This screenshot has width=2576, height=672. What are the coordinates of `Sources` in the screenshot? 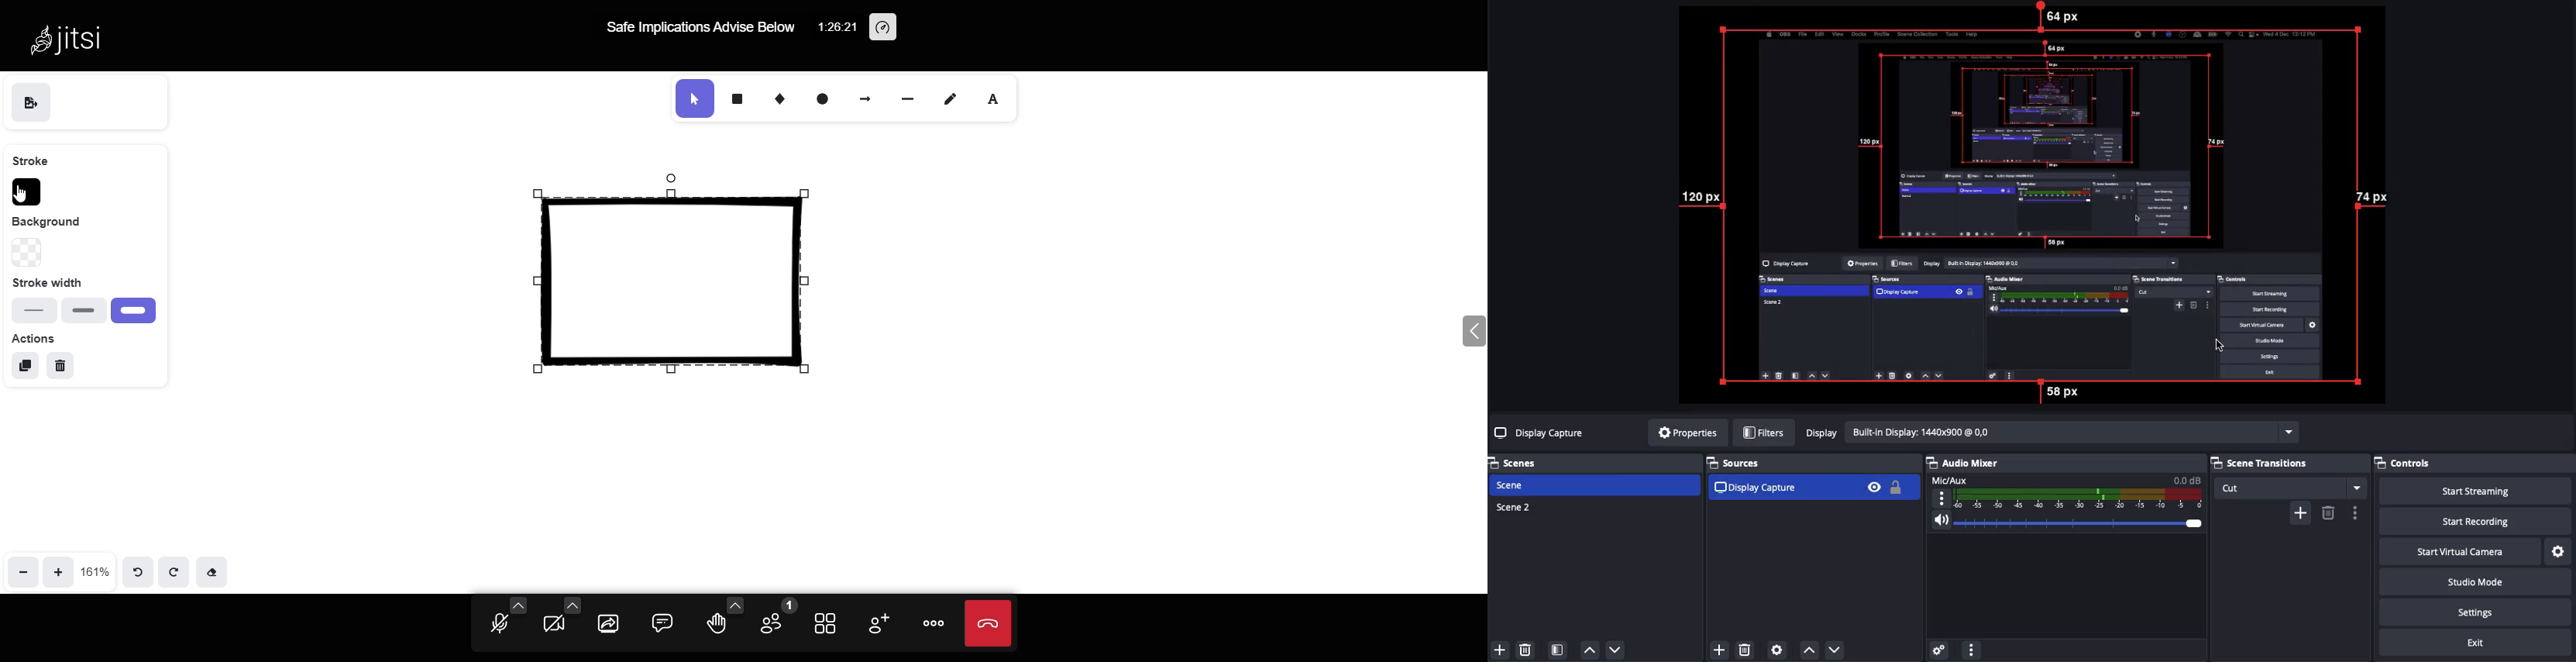 It's located at (1811, 479).